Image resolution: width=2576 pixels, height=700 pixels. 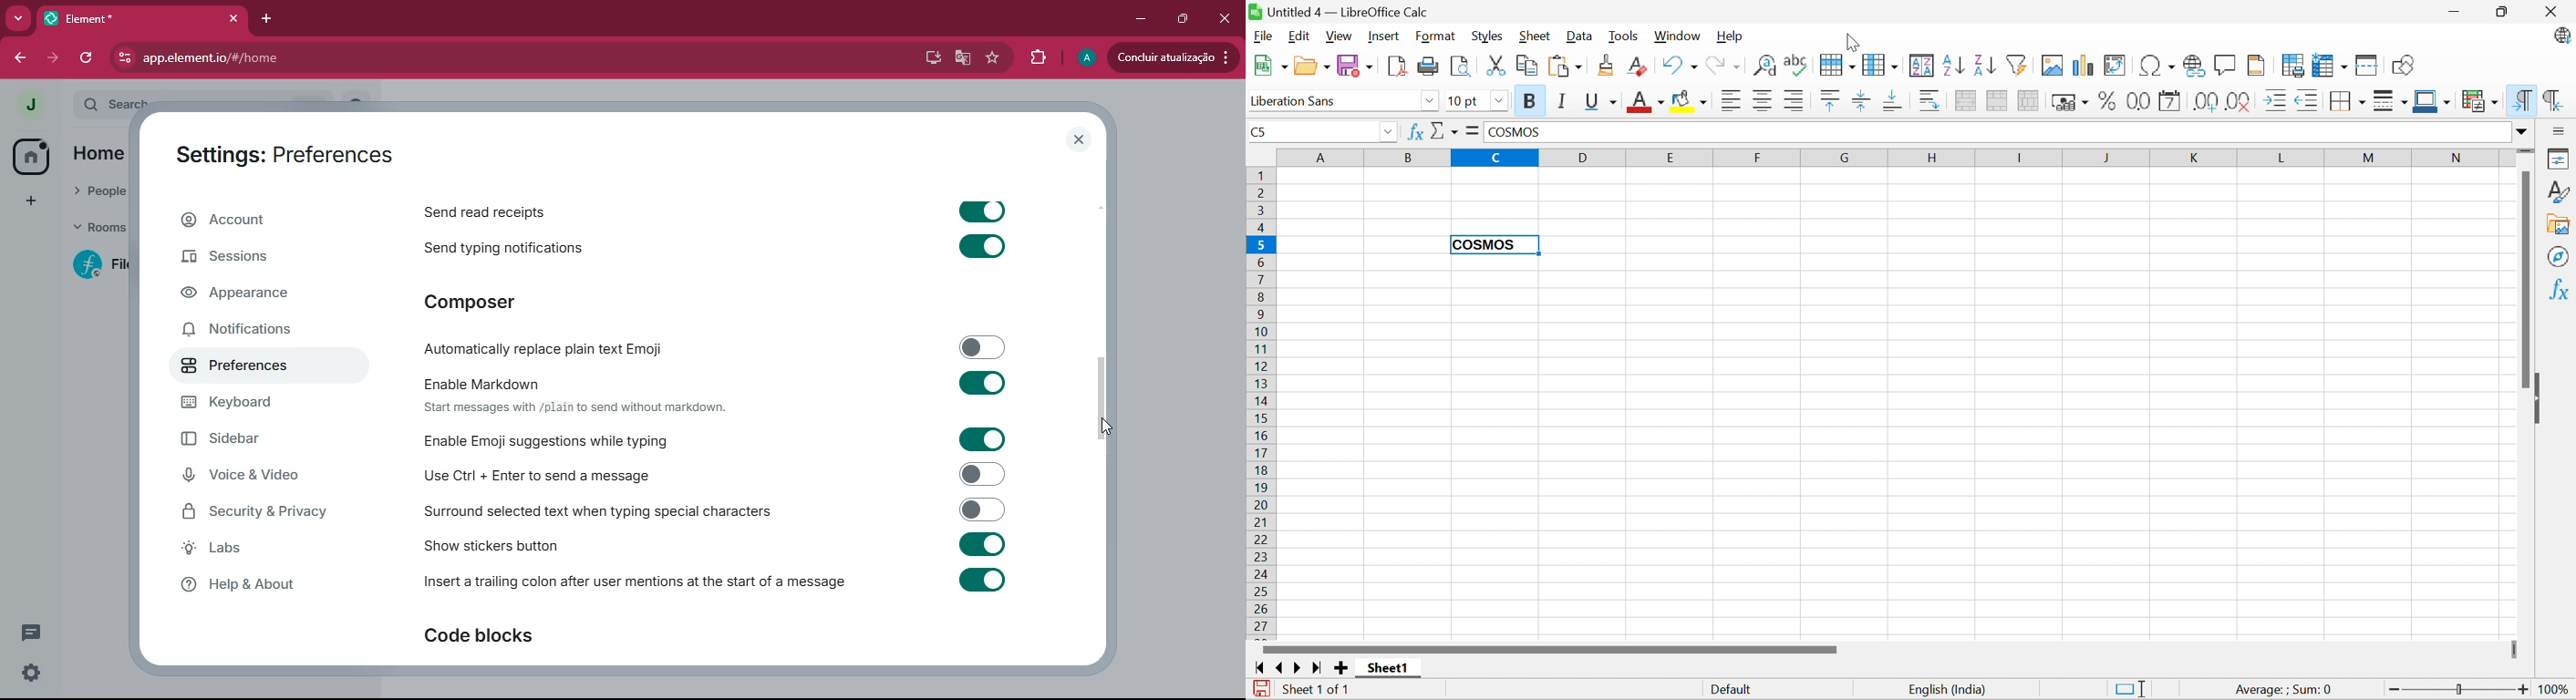 I want to click on google translate, so click(x=962, y=61).